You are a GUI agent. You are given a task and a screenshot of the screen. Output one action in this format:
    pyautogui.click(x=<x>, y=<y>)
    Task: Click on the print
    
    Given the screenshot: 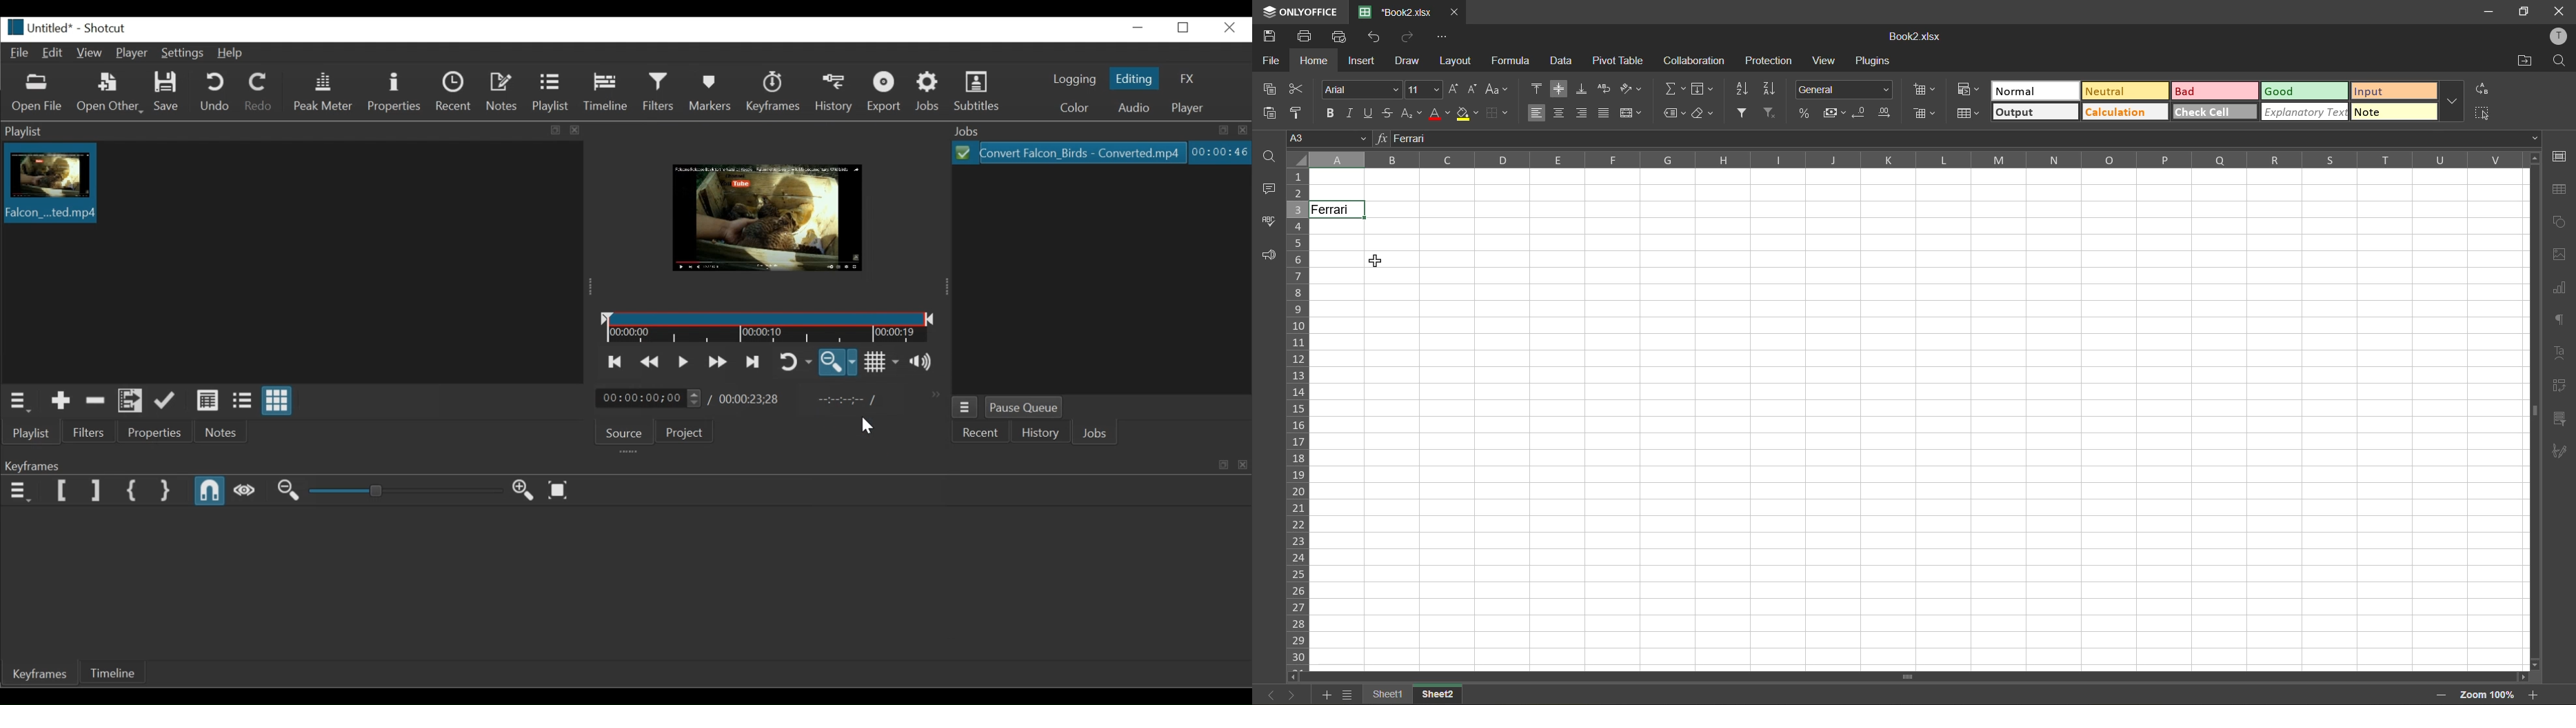 What is the action you would take?
    pyautogui.click(x=1304, y=37)
    